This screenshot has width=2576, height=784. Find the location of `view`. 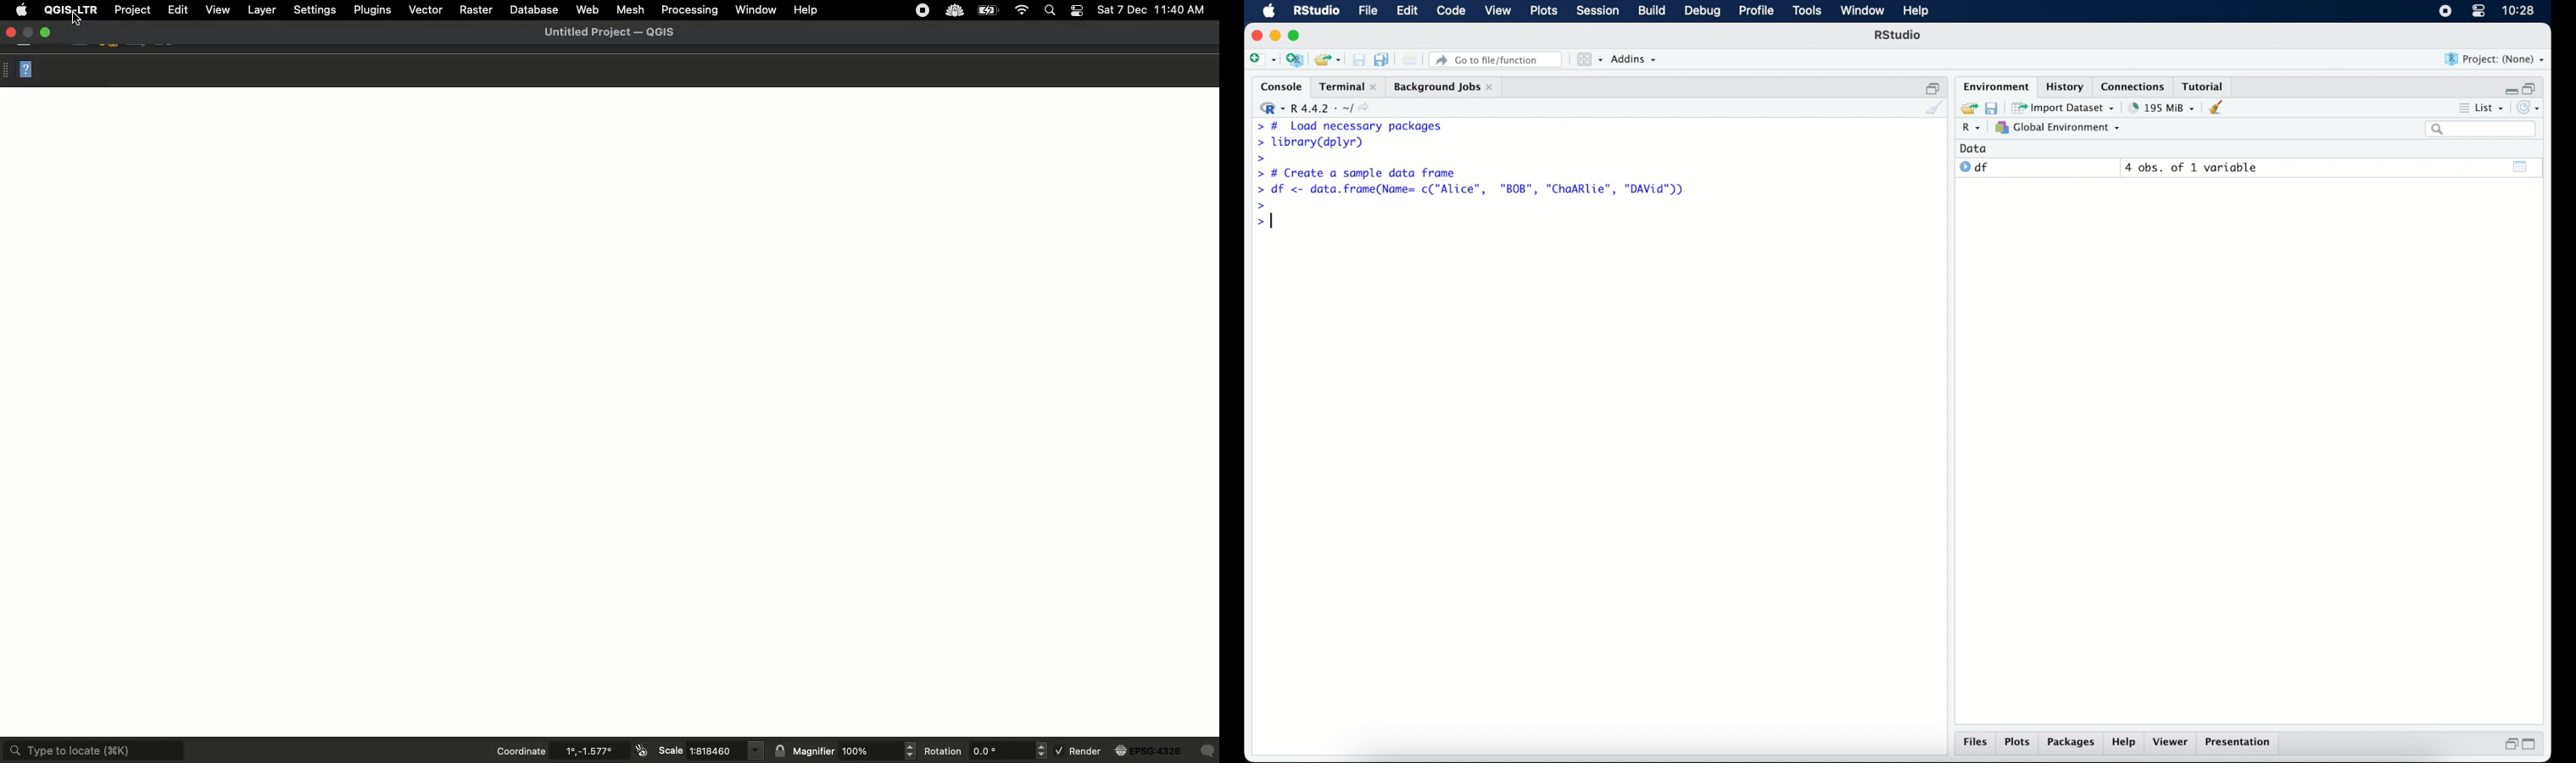

view is located at coordinates (1498, 12).